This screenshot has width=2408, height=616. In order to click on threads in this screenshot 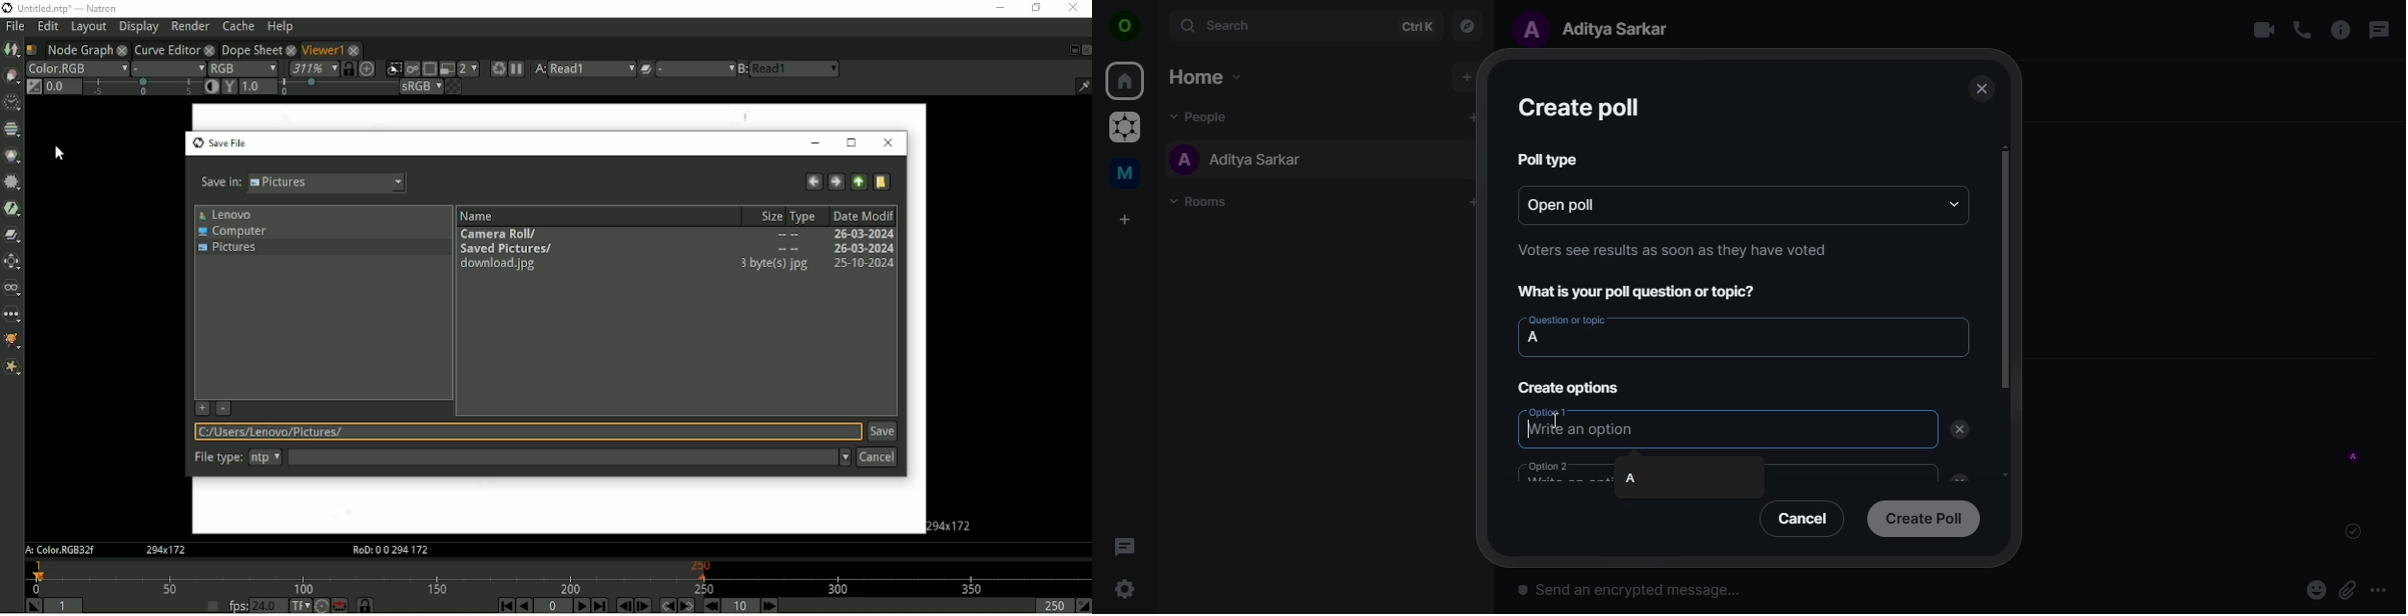, I will do `click(2378, 30)`.